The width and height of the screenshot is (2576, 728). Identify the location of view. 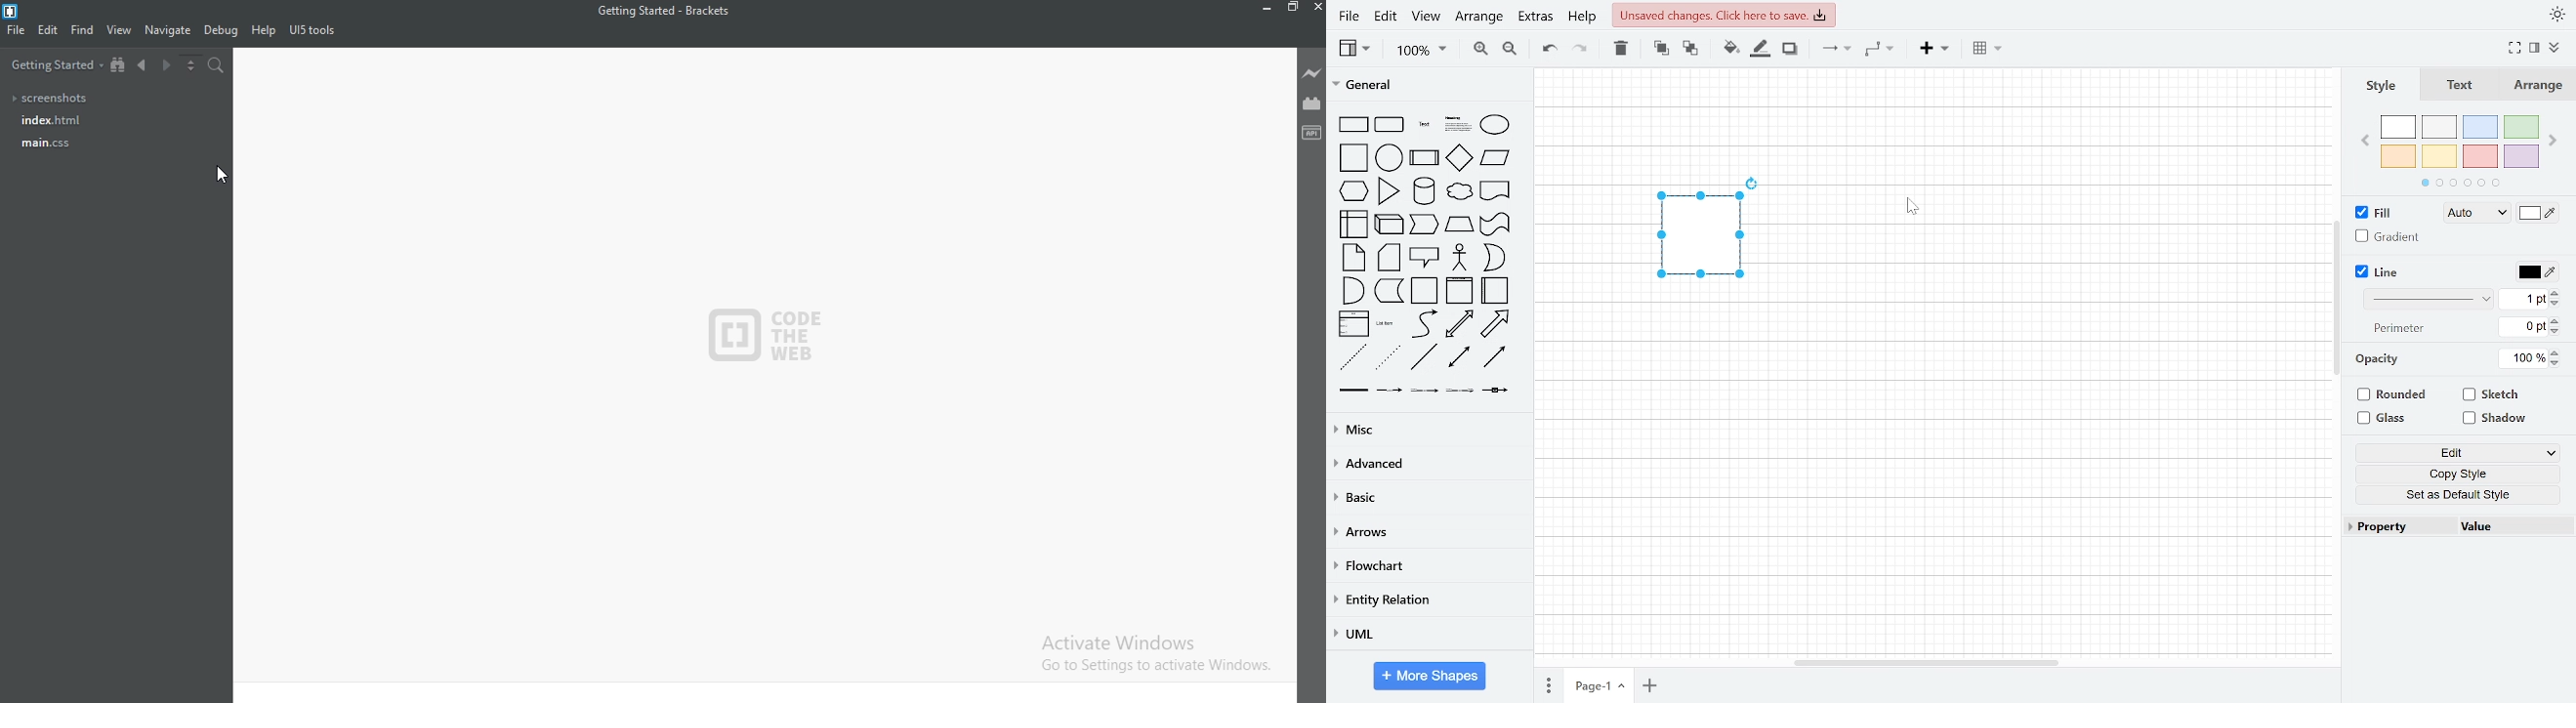
(1355, 51).